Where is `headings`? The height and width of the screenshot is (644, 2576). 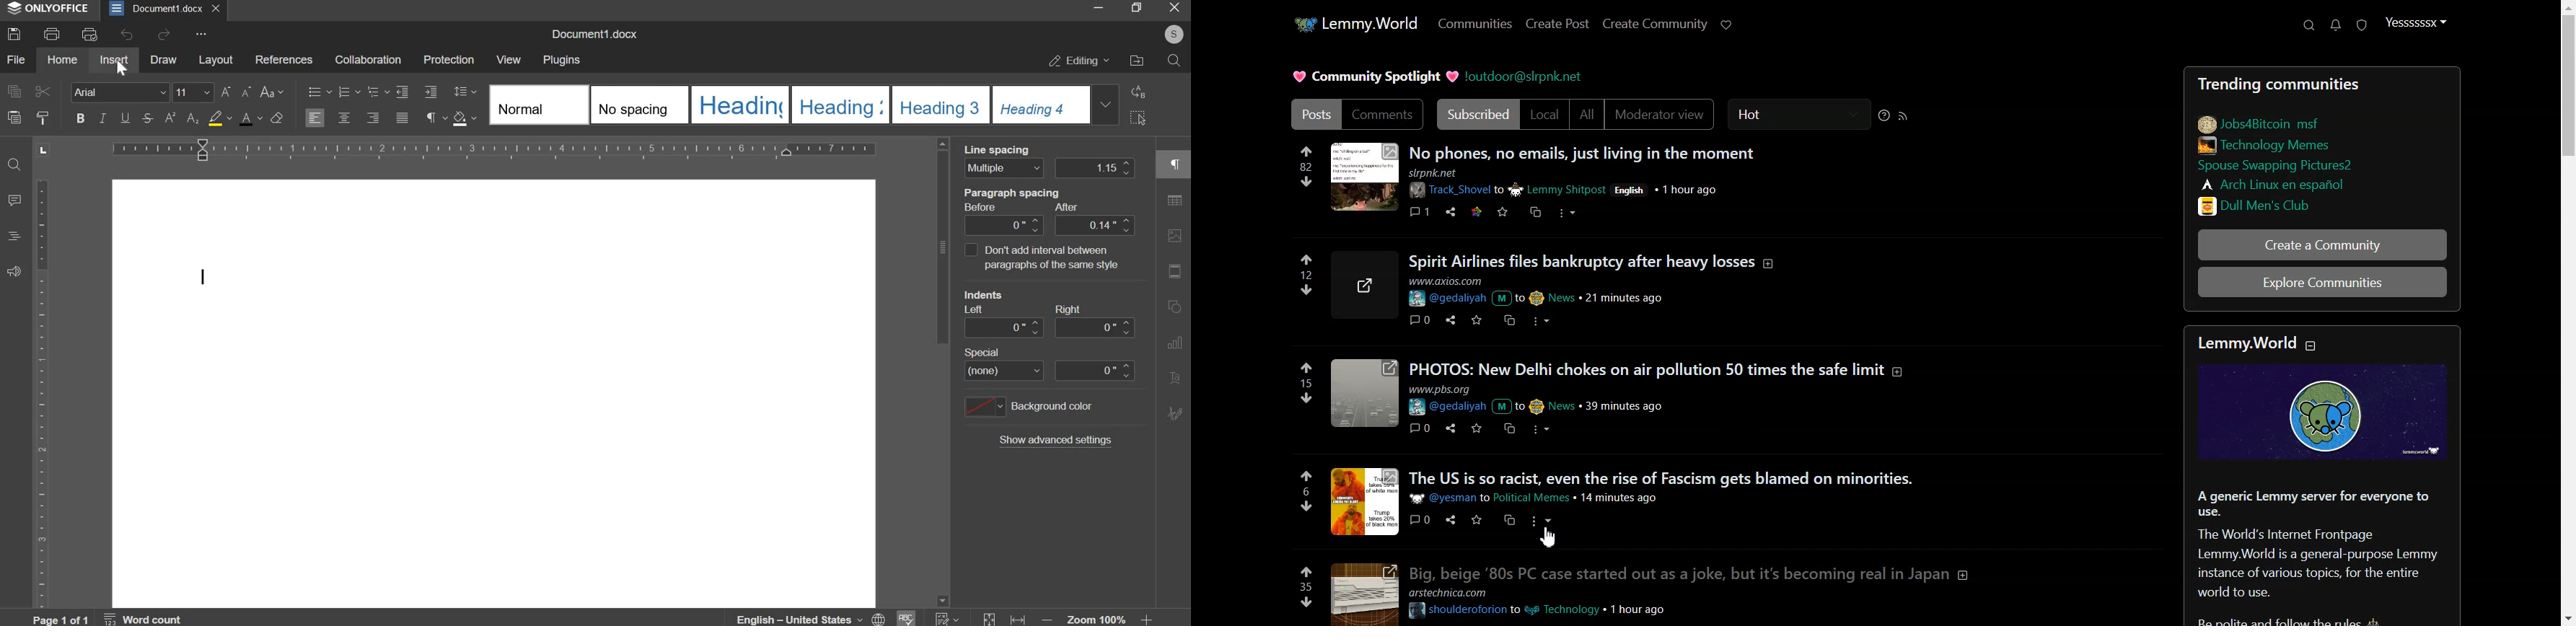 headings is located at coordinates (12, 236).